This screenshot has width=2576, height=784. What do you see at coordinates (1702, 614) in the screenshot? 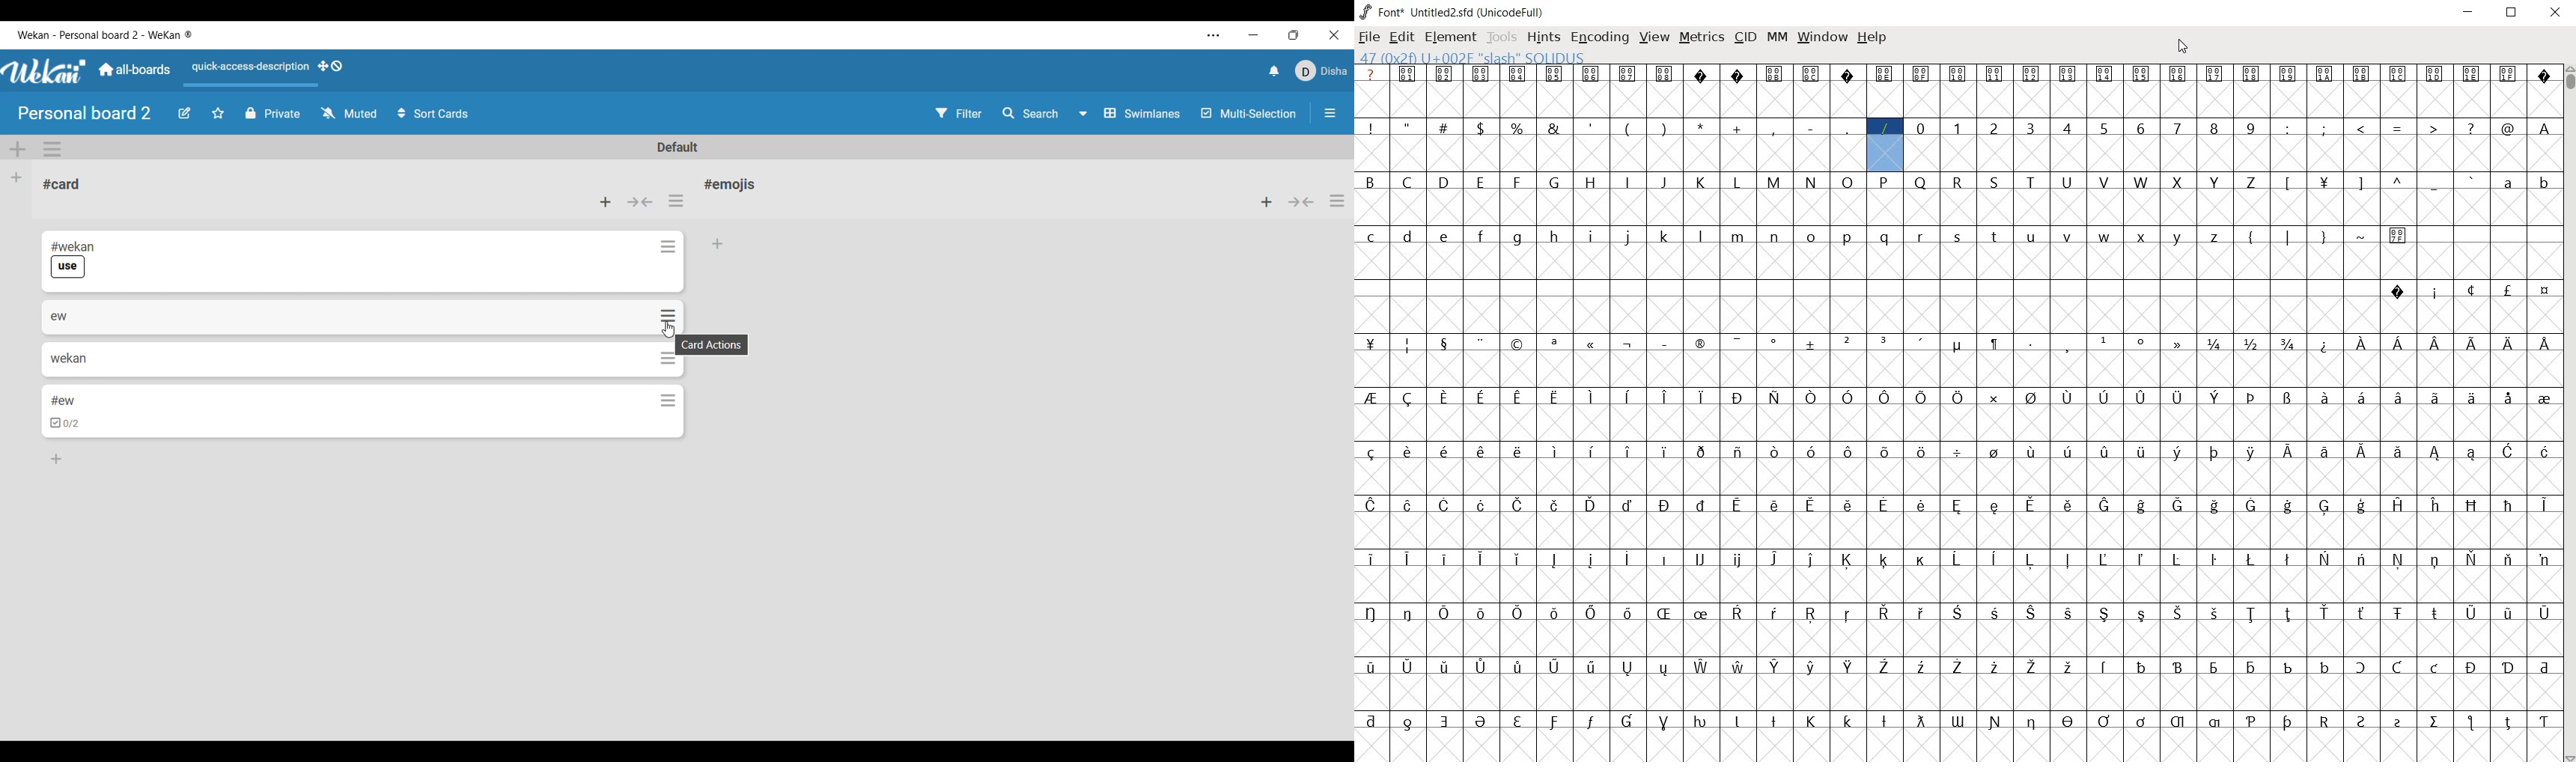
I see `glyph` at bounding box center [1702, 614].